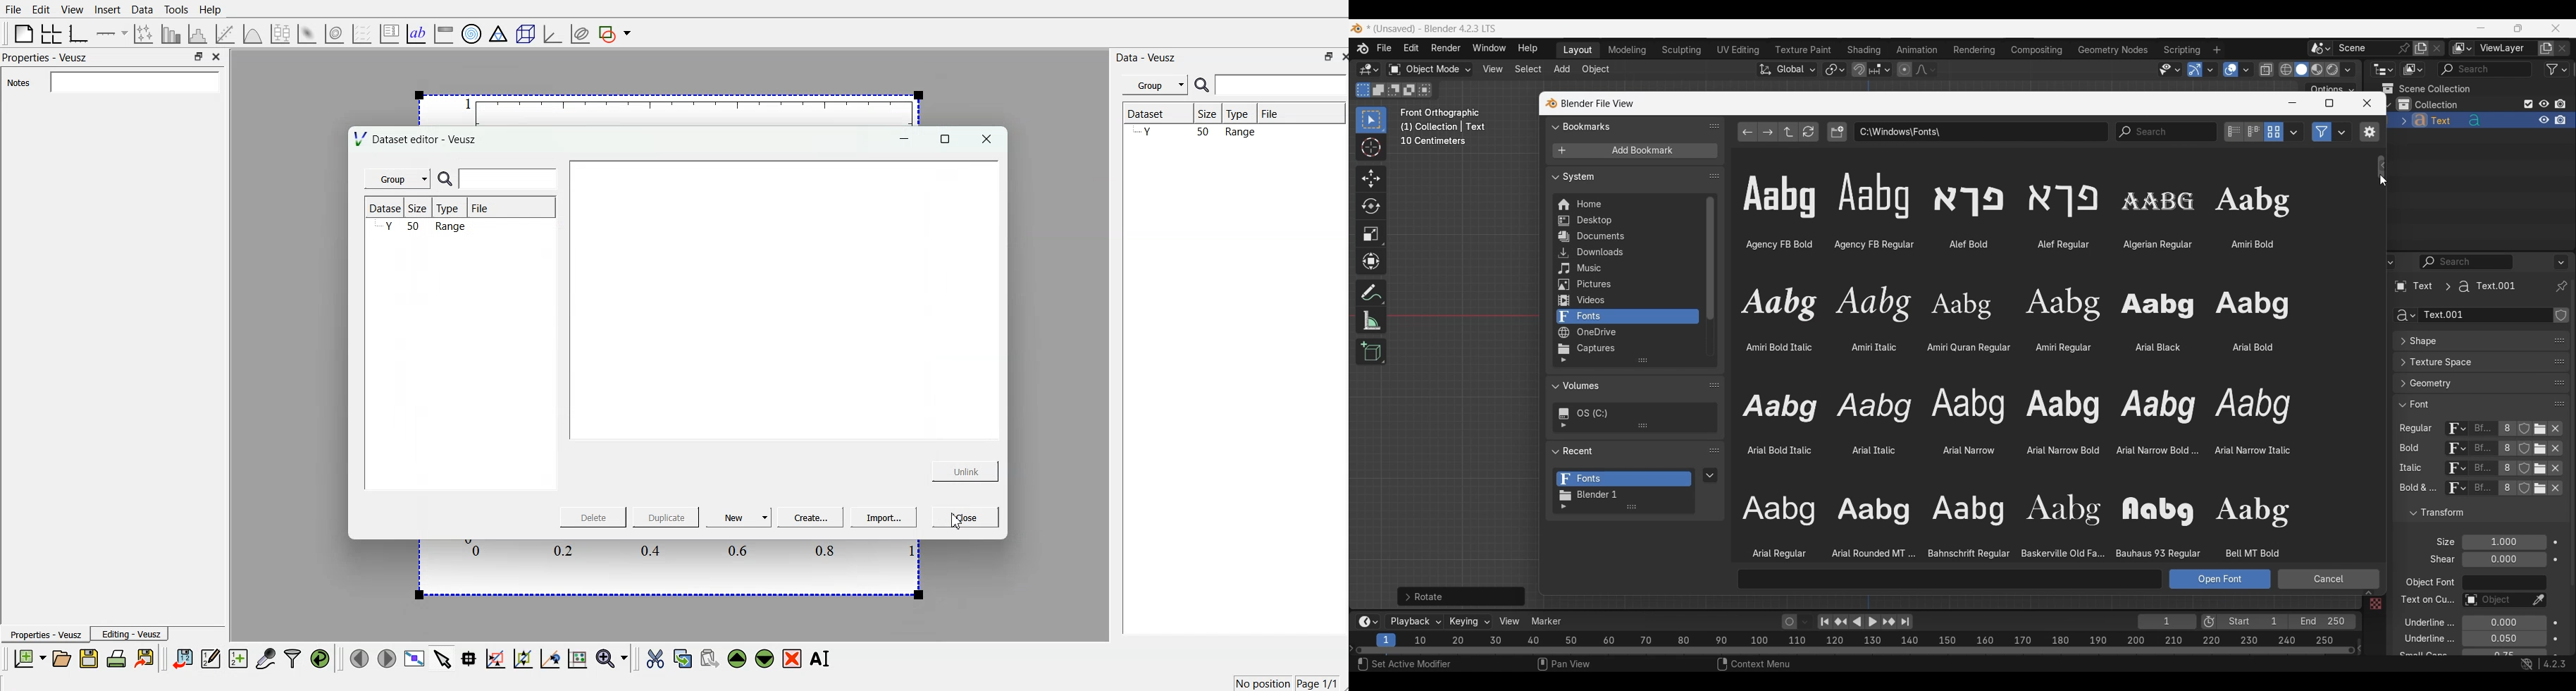 The width and height of the screenshot is (2576, 700). I want to click on Render menu, so click(1446, 49).